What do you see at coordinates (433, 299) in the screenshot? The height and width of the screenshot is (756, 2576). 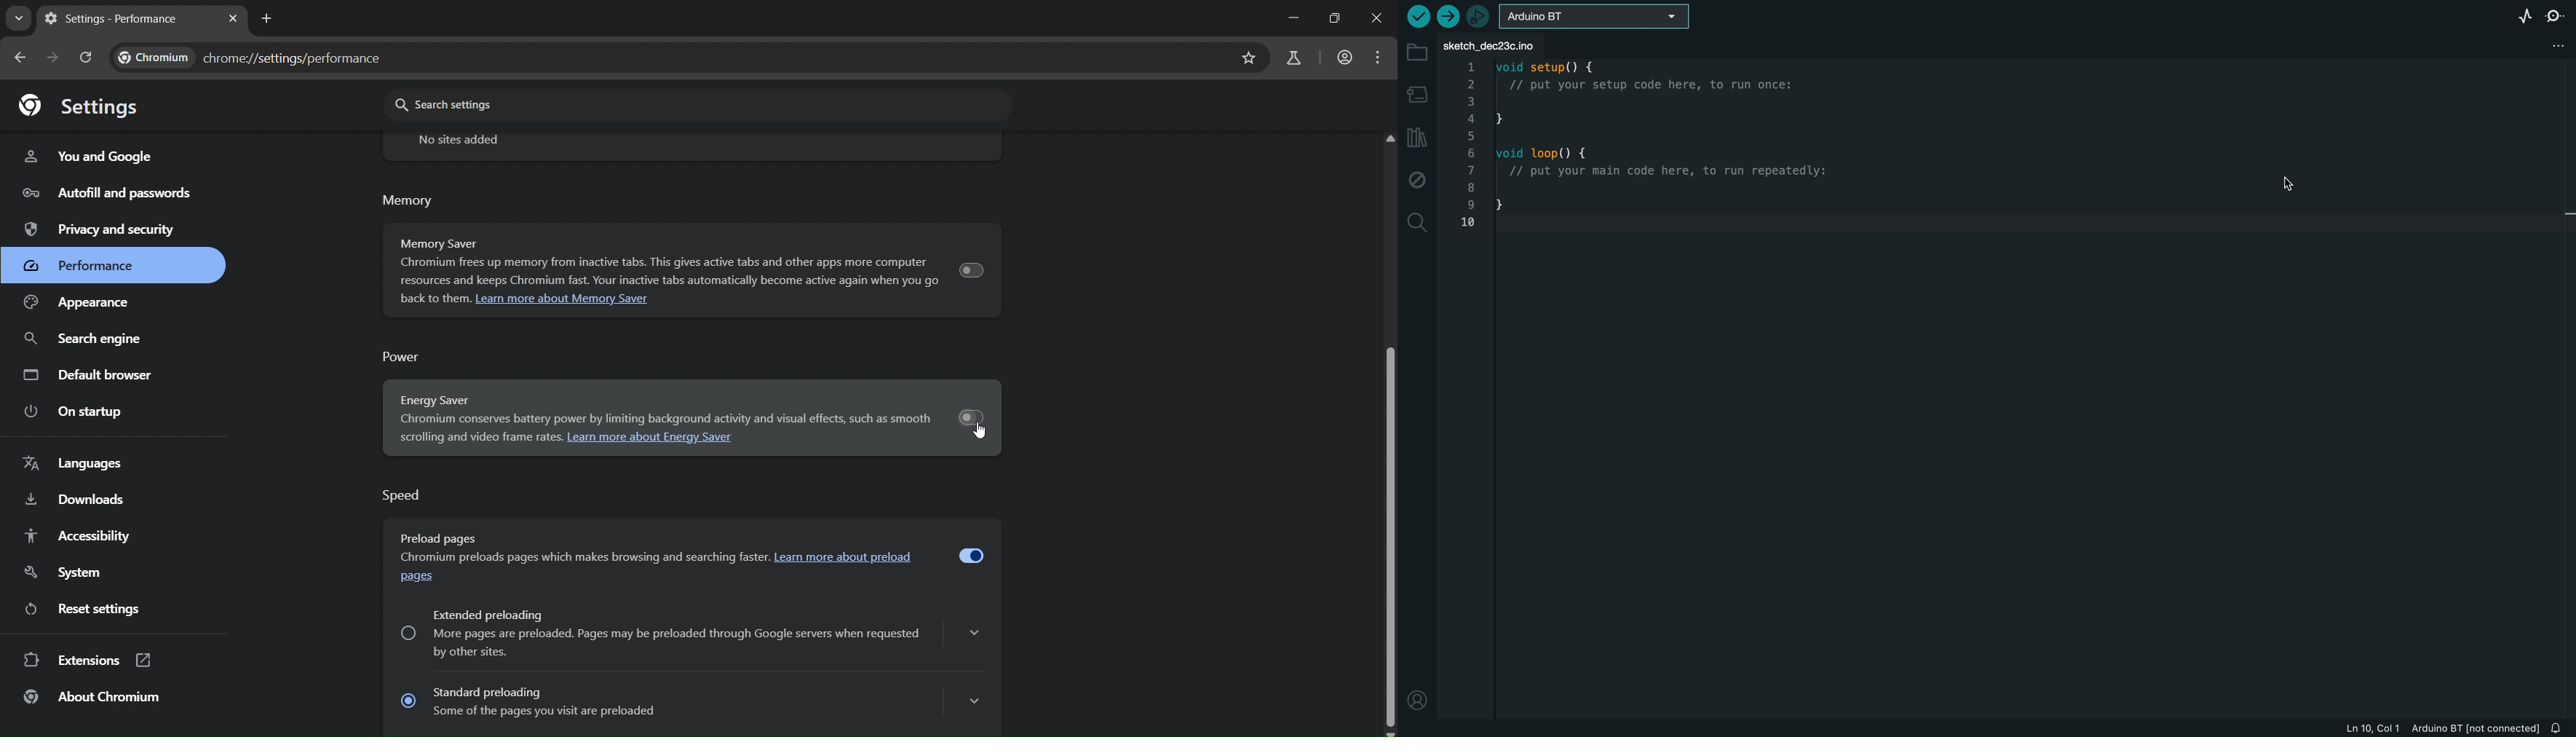 I see `back to them` at bounding box center [433, 299].